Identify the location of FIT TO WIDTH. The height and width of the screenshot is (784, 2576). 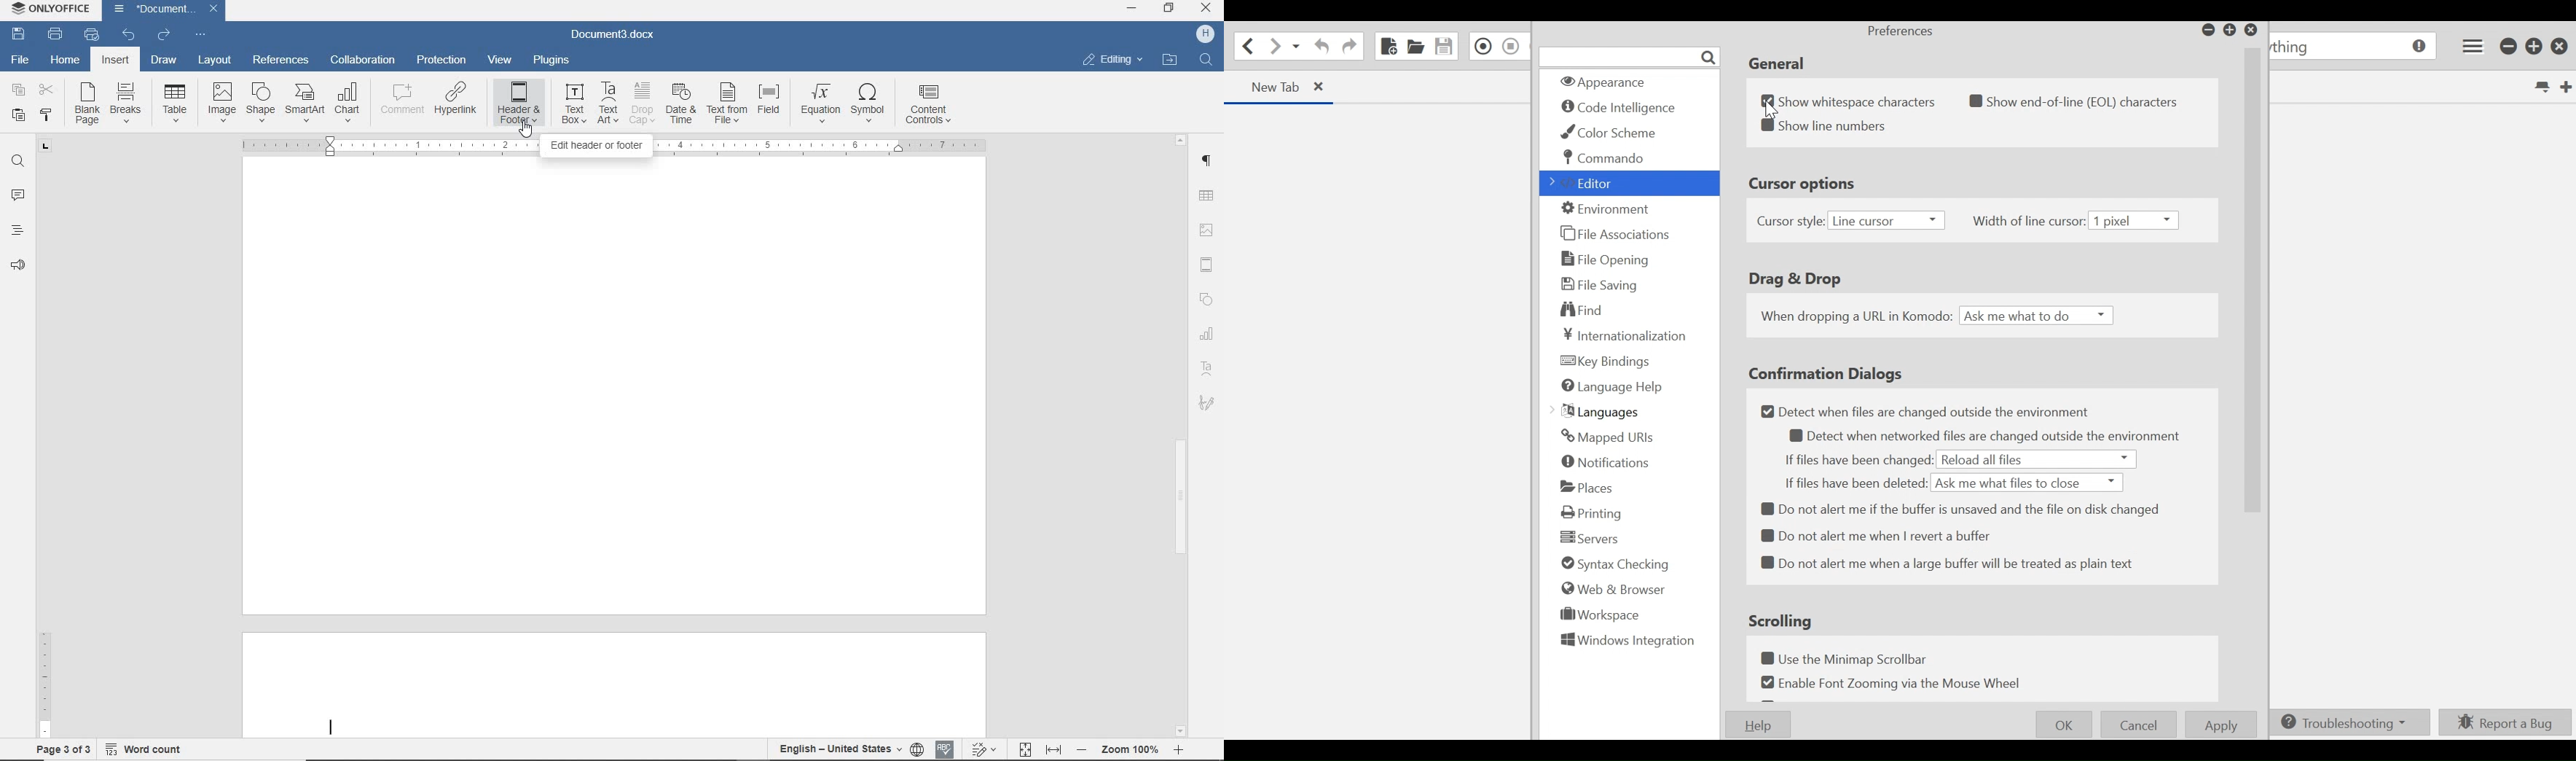
(1053, 749).